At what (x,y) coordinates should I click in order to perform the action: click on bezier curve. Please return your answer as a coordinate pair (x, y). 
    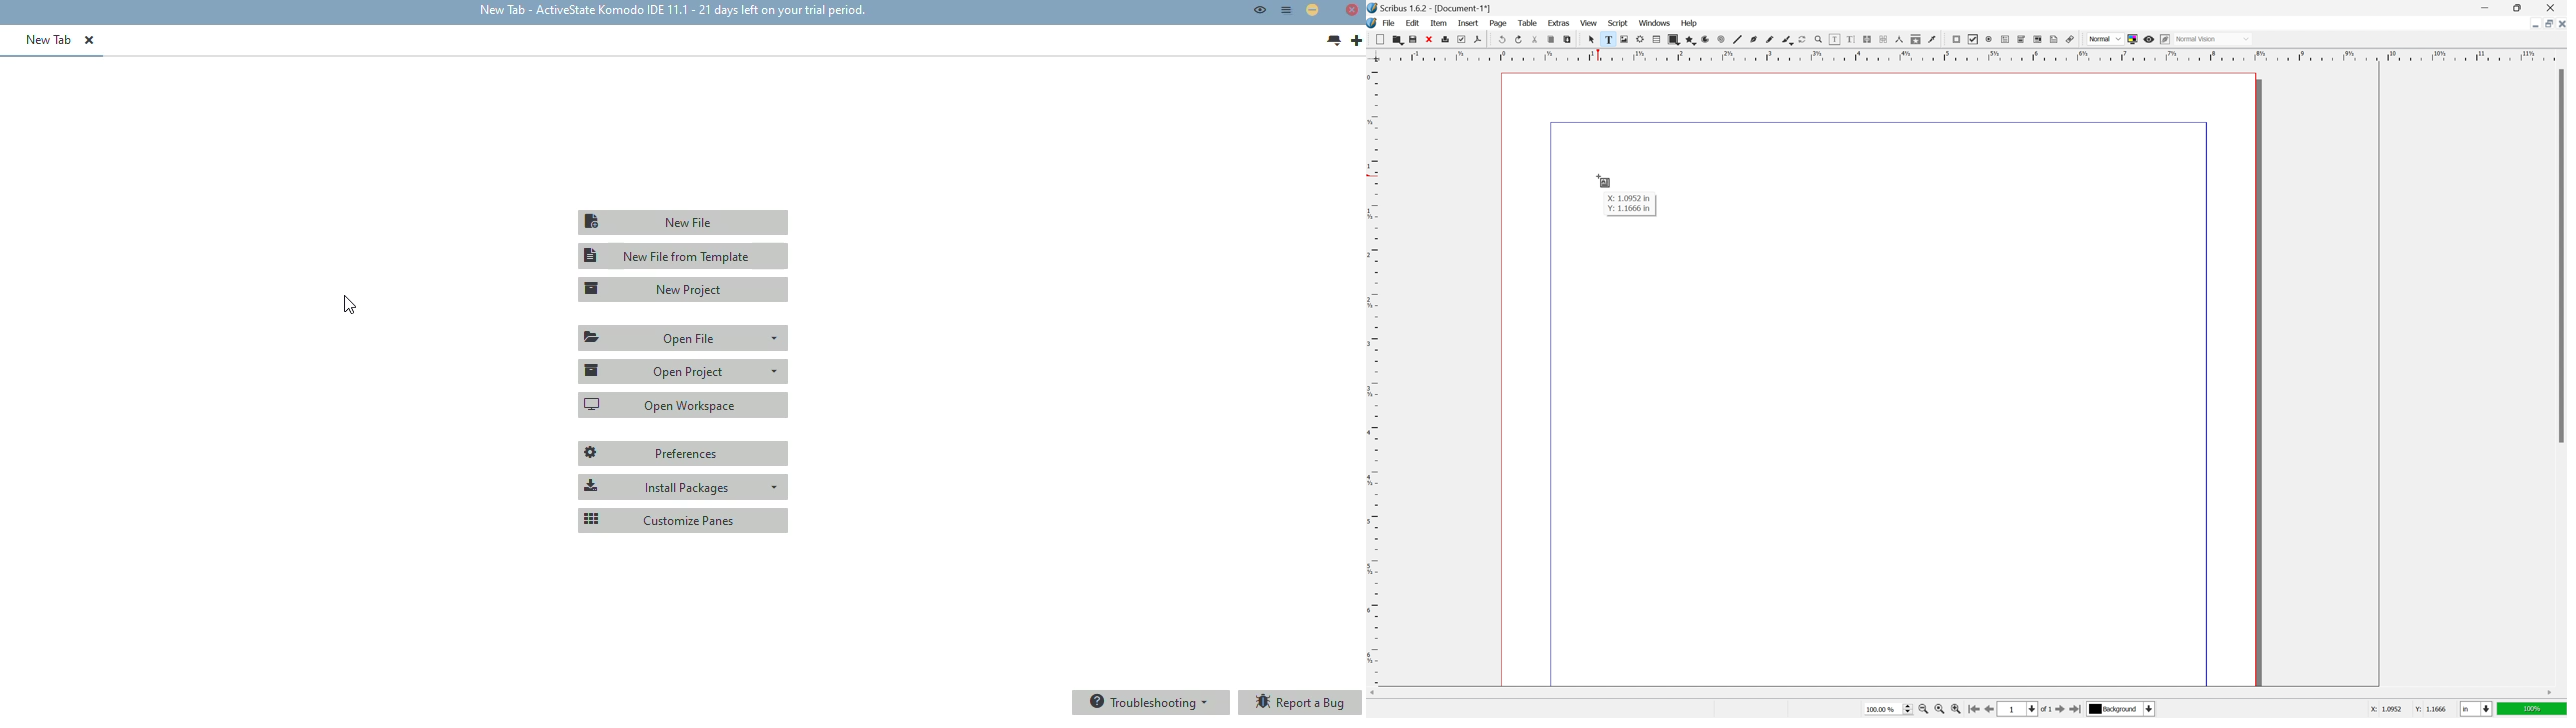
    Looking at the image, I should click on (1787, 41).